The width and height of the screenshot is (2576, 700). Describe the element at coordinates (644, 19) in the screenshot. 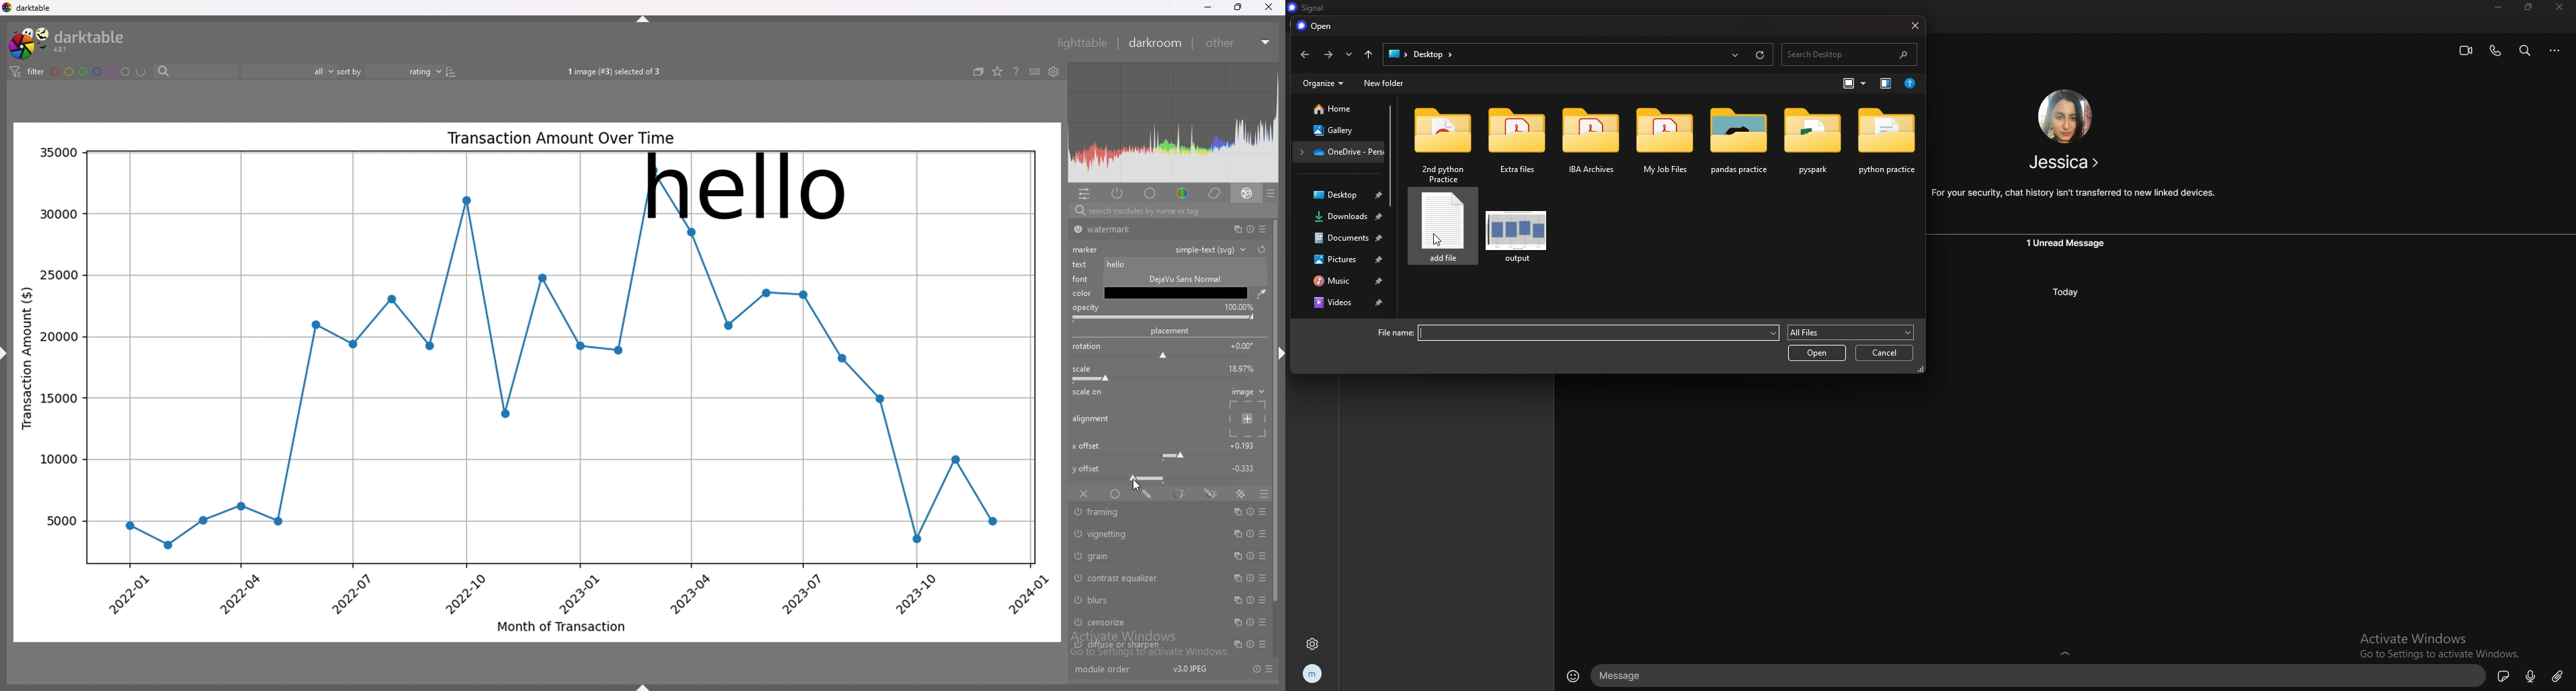

I see `hide` at that location.